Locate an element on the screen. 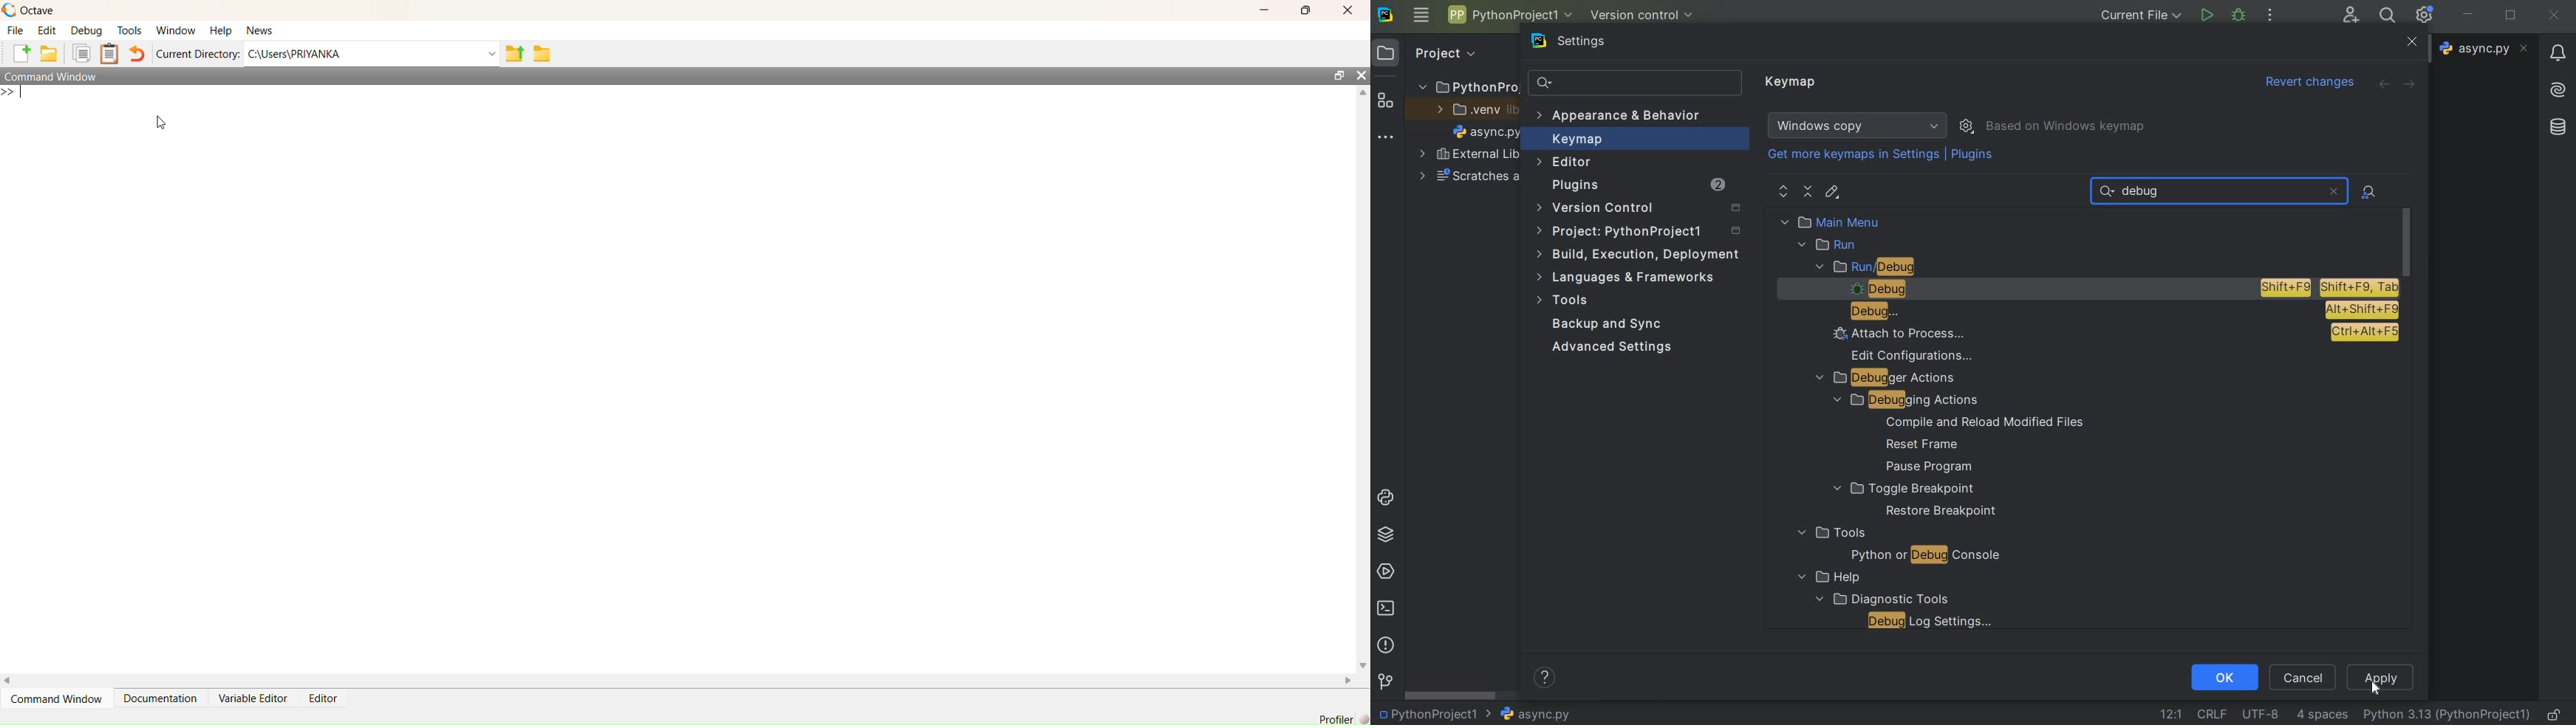 The width and height of the screenshot is (2576, 728). AI asistant is located at coordinates (2556, 86).